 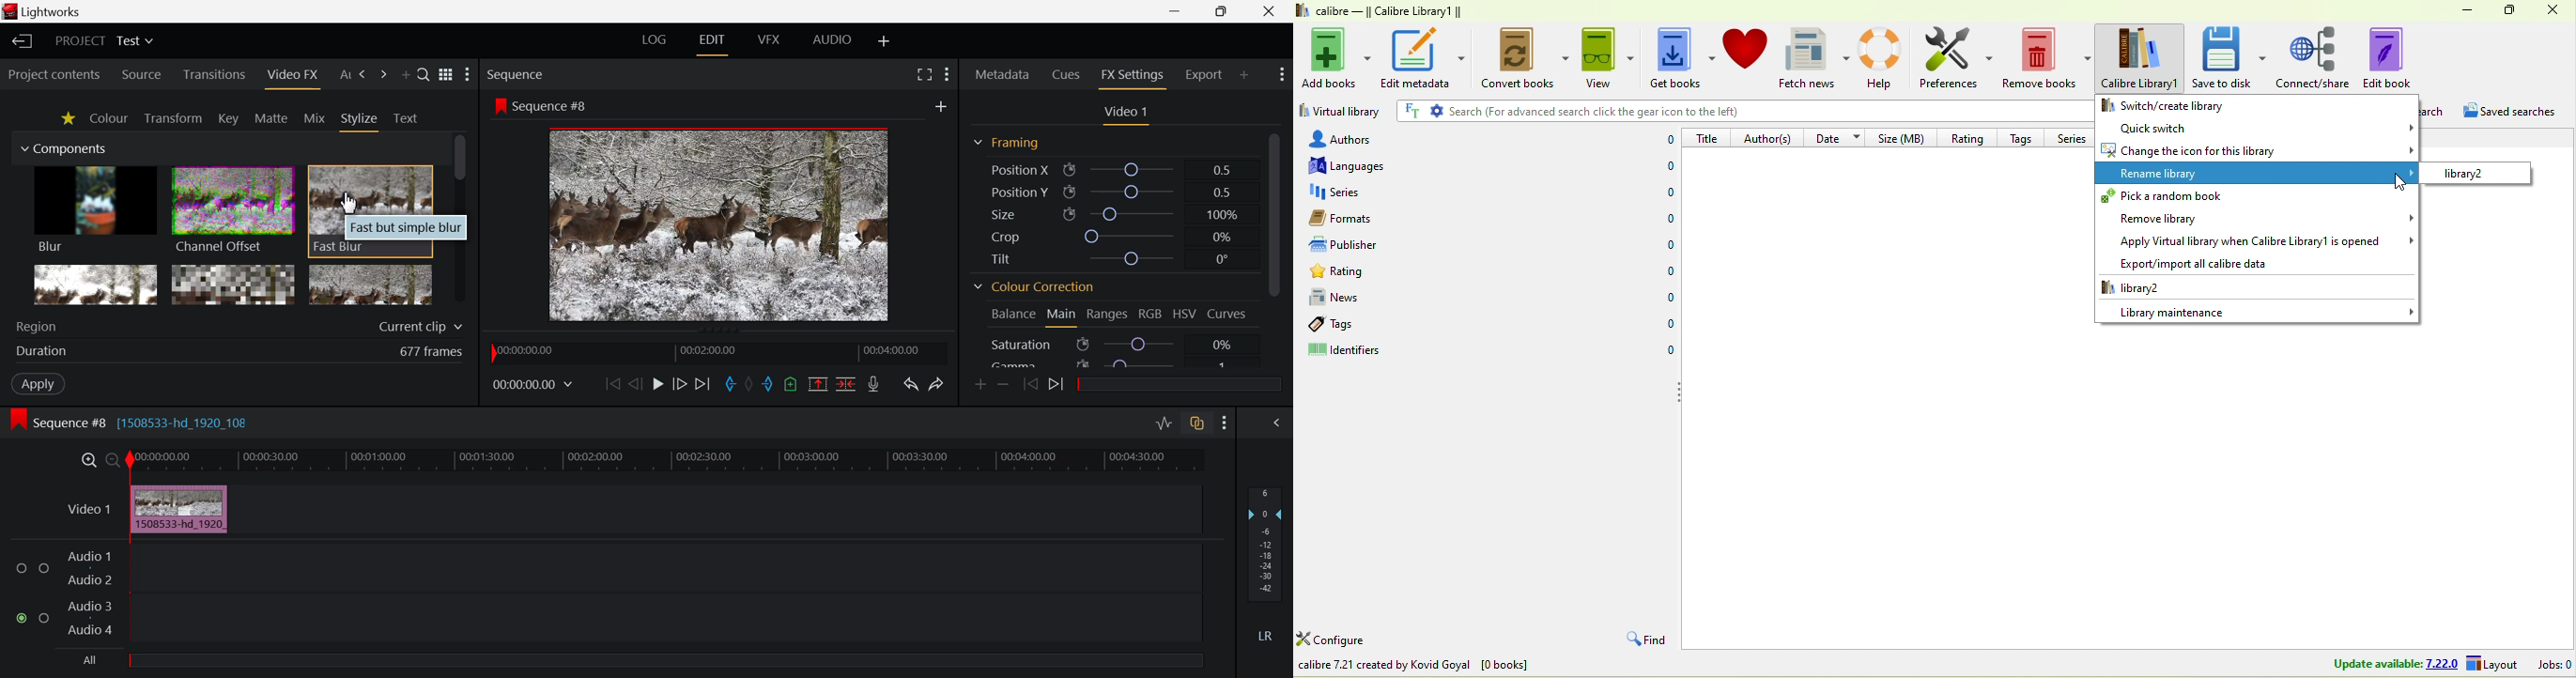 I want to click on pply virtual library when calibre library is opened, so click(x=2257, y=242).